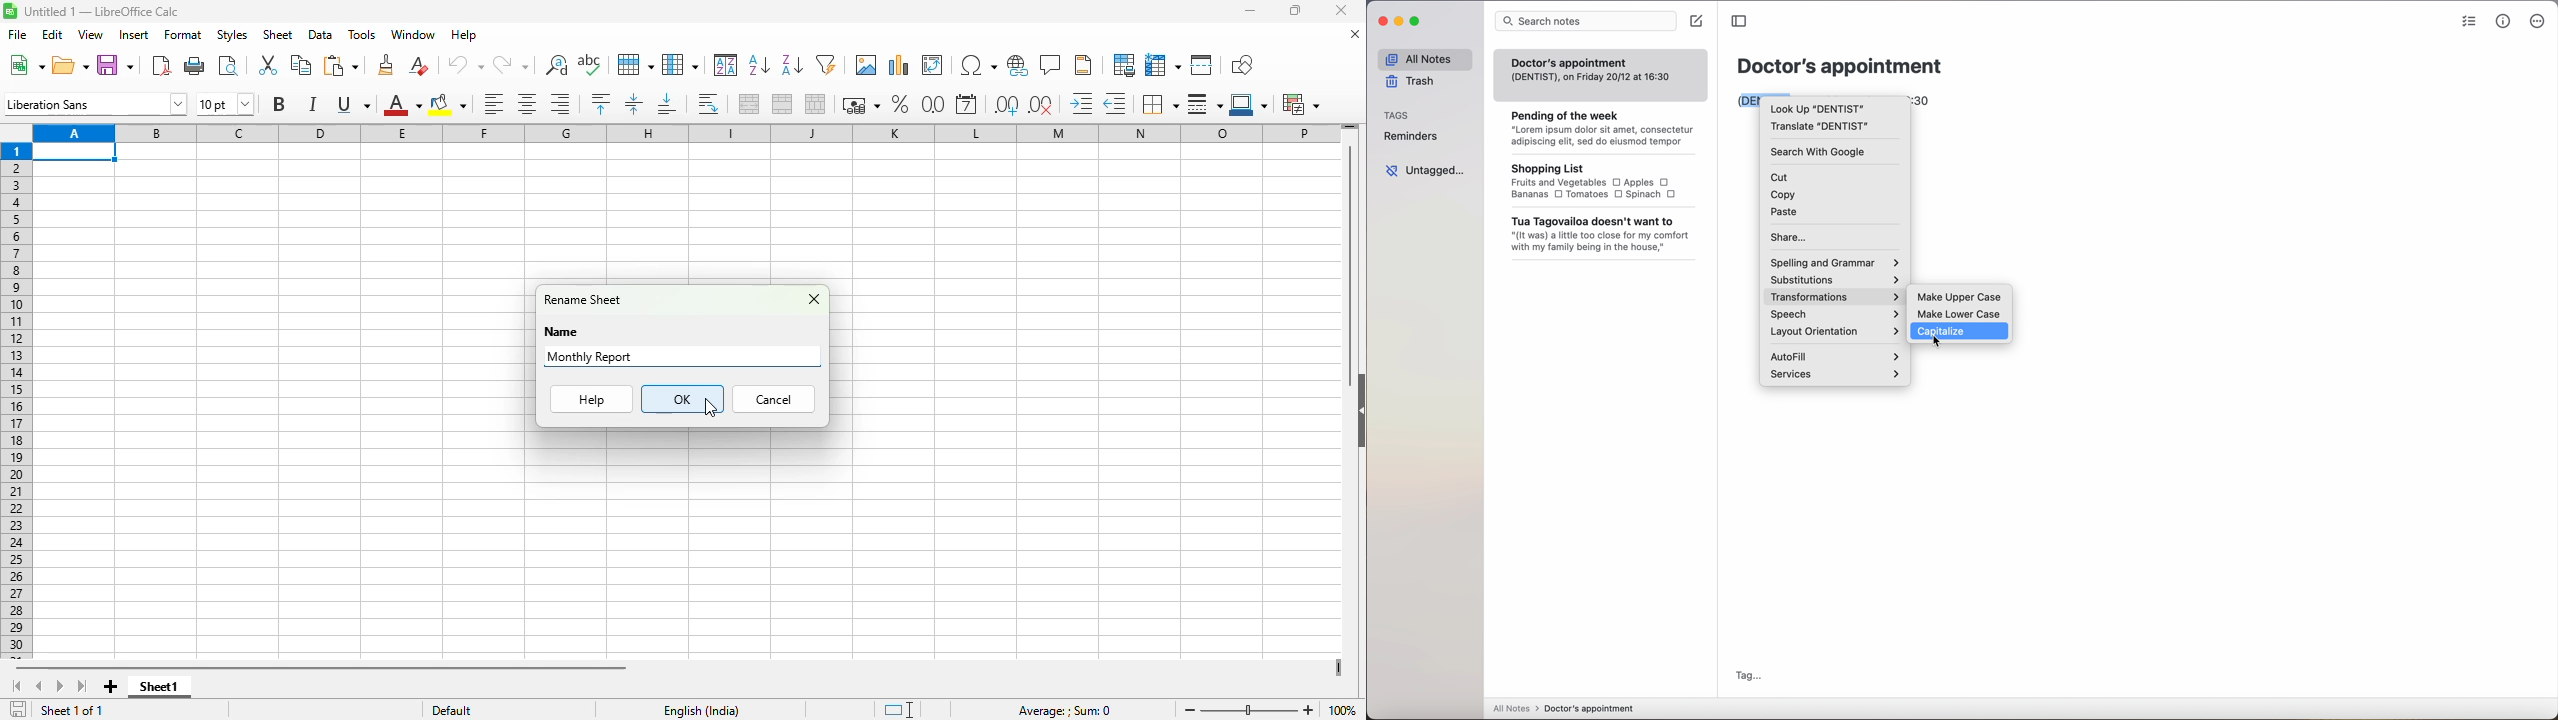 The height and width of the screenshot is (728, 2576). Describe the element at coordinates (815, 103) in the screenshot. I see `unmerge cells` at that location.